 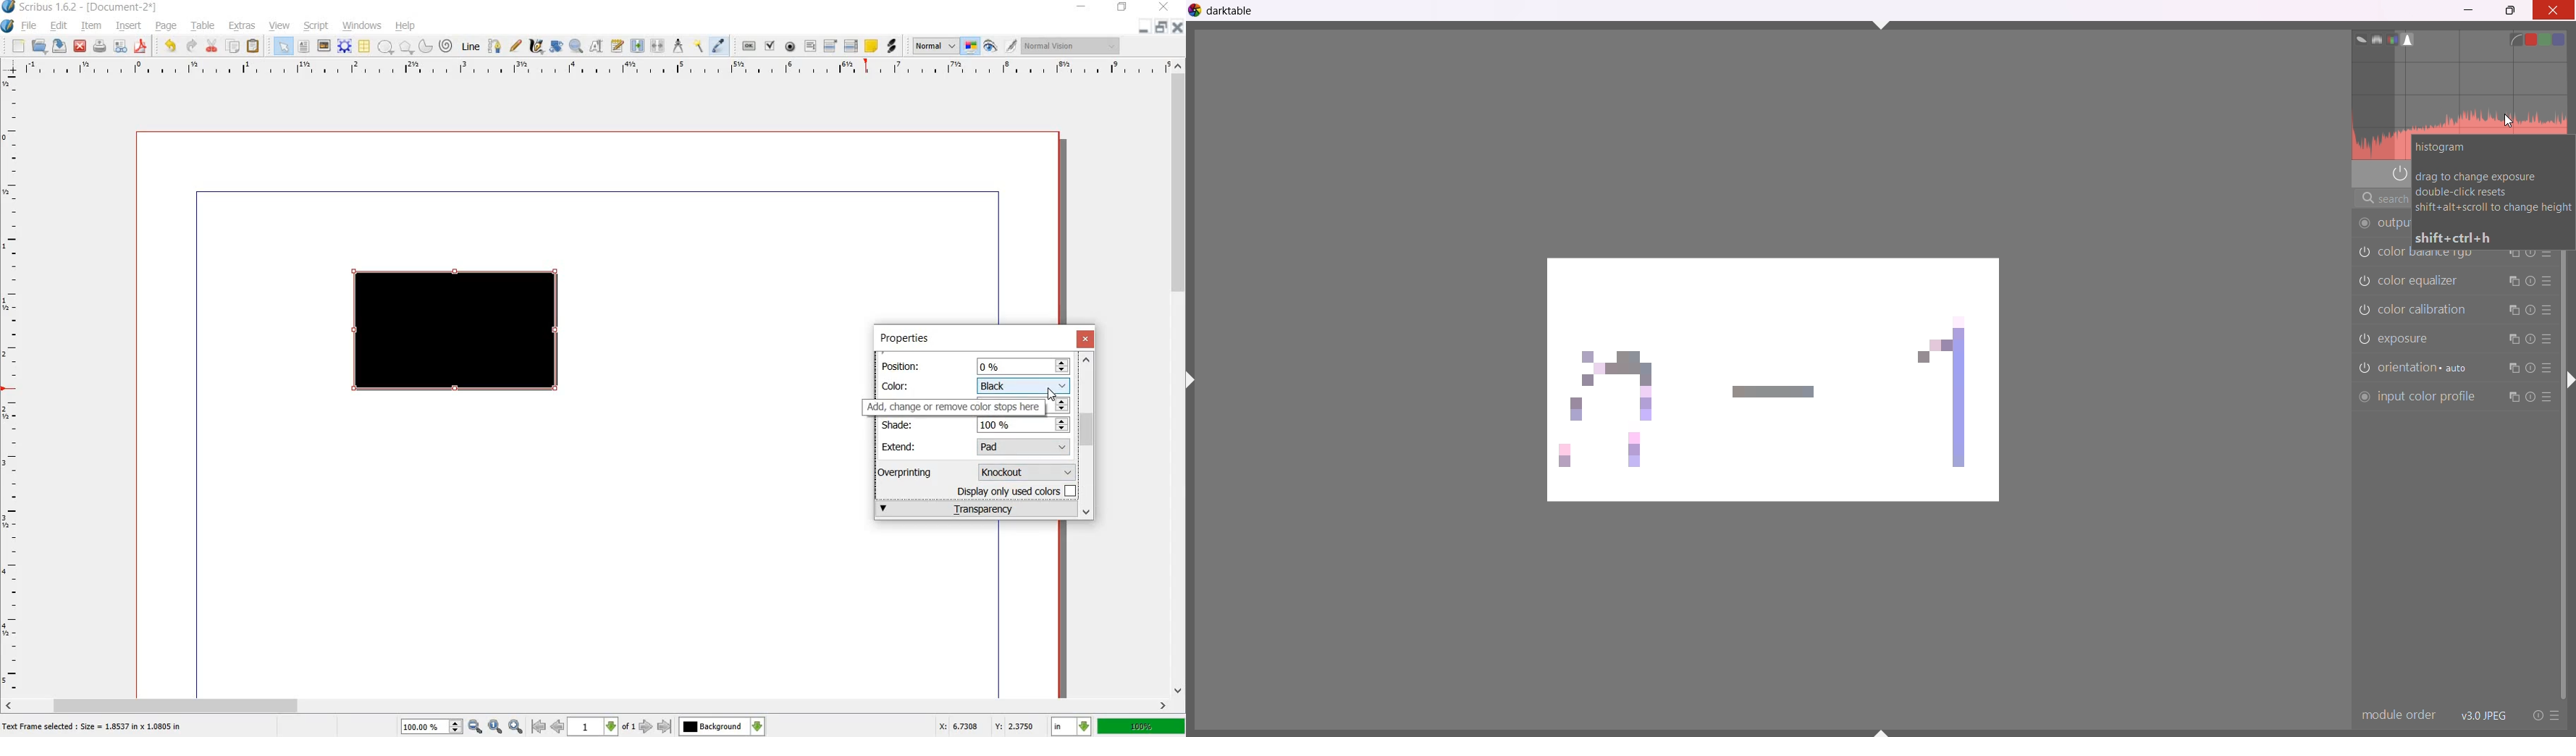 I want to click on table, so click(x=204, y=28).